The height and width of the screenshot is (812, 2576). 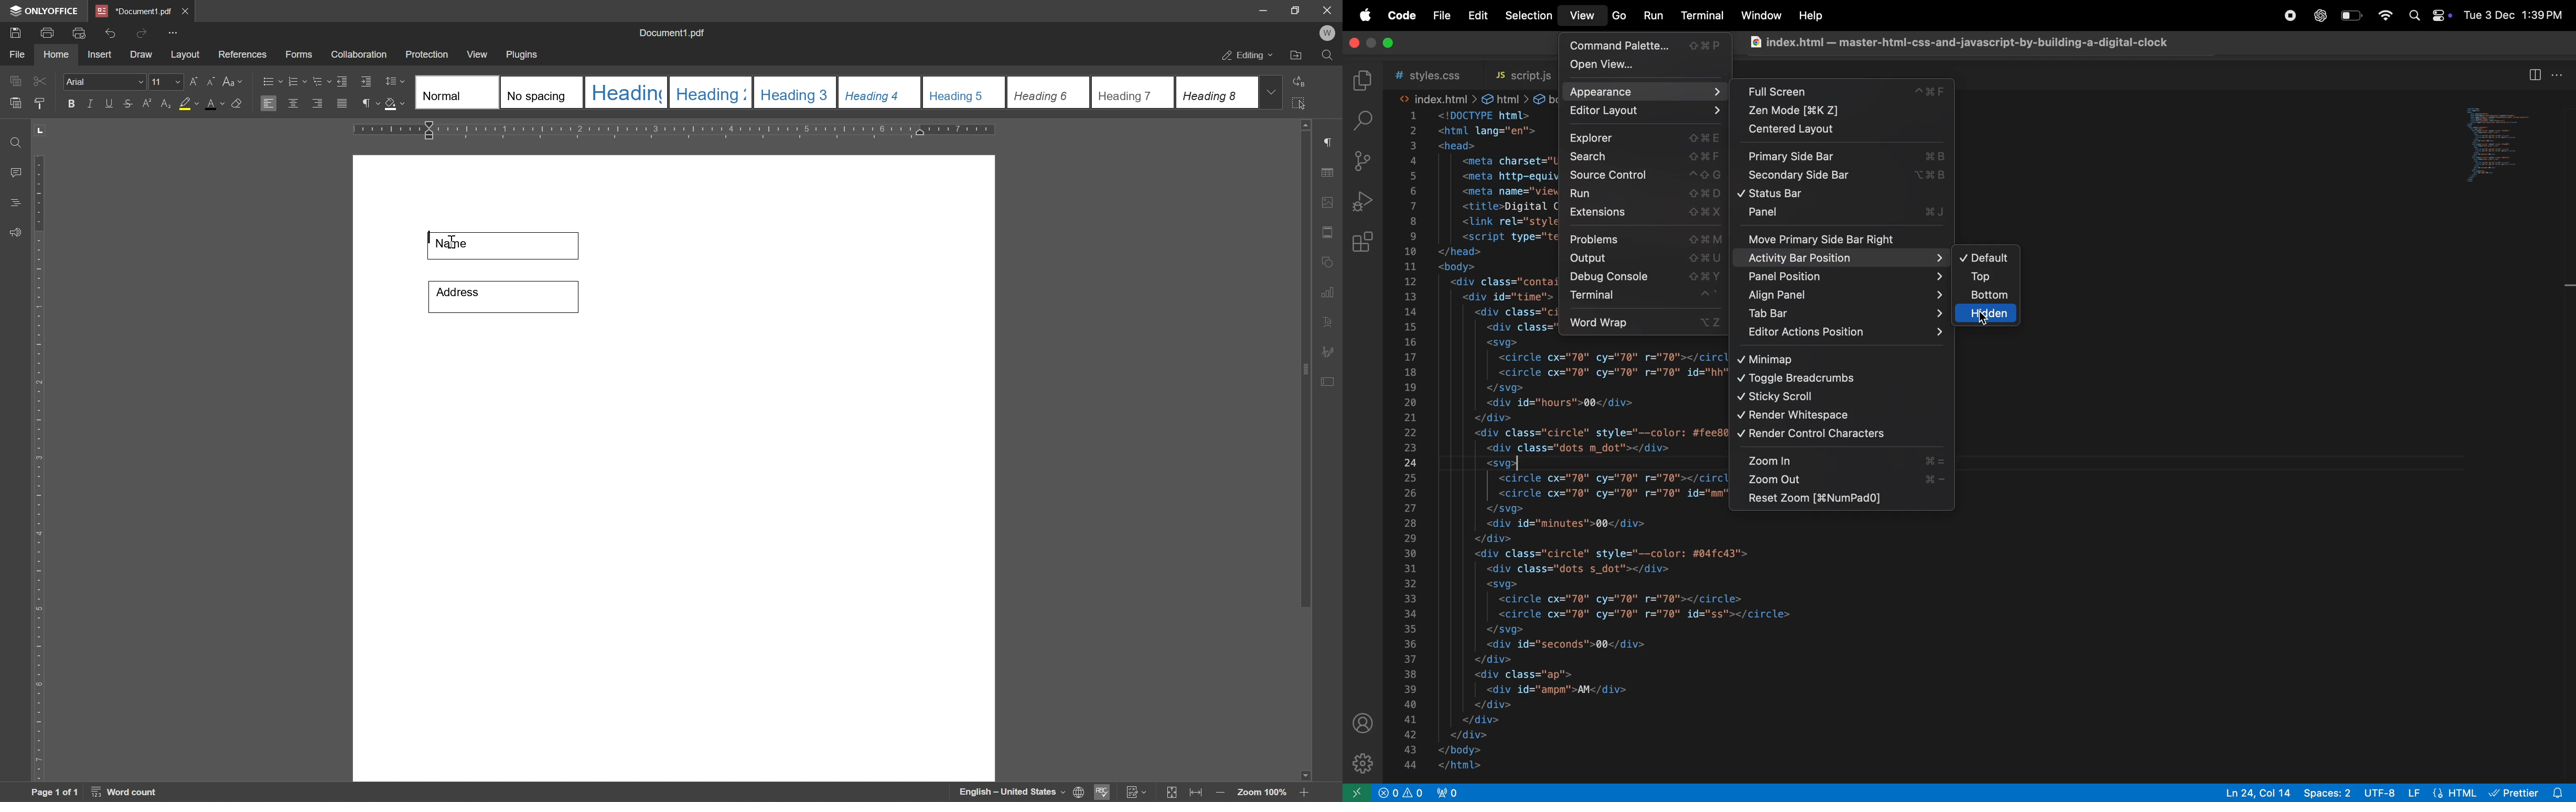 I want to click on editpr action position, so click(x=1847, y=334).